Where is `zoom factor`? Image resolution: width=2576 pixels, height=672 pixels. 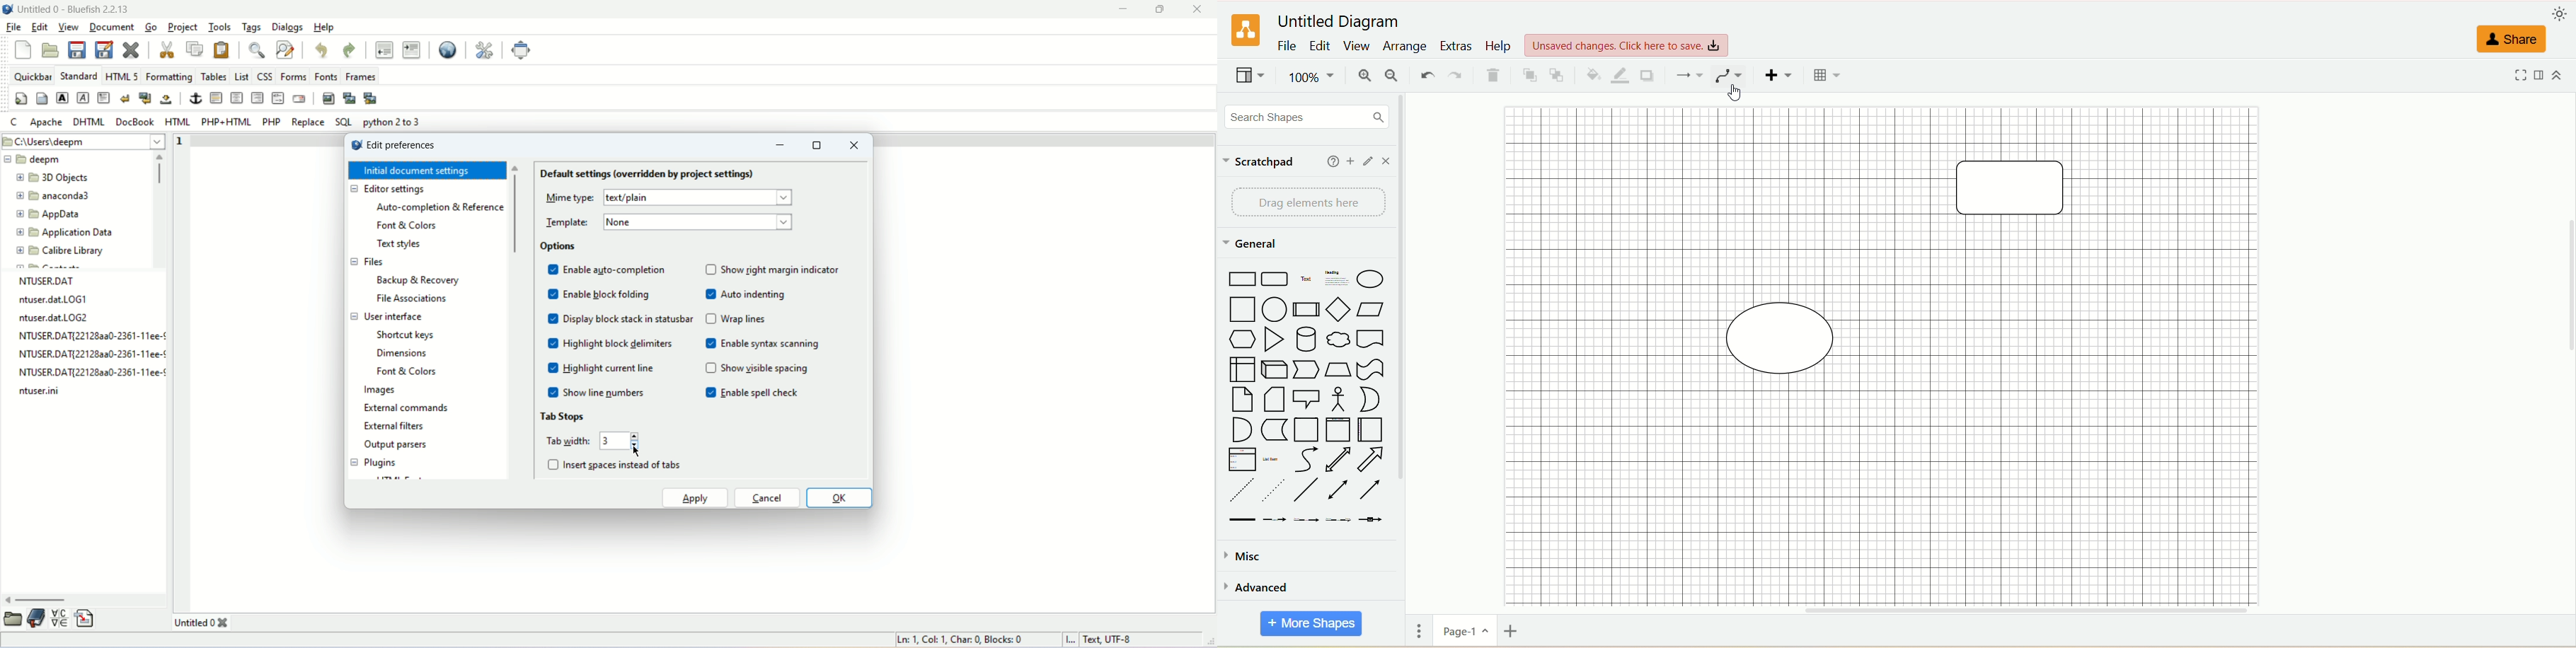 zoom factor is located at coordinates (1310, 79).